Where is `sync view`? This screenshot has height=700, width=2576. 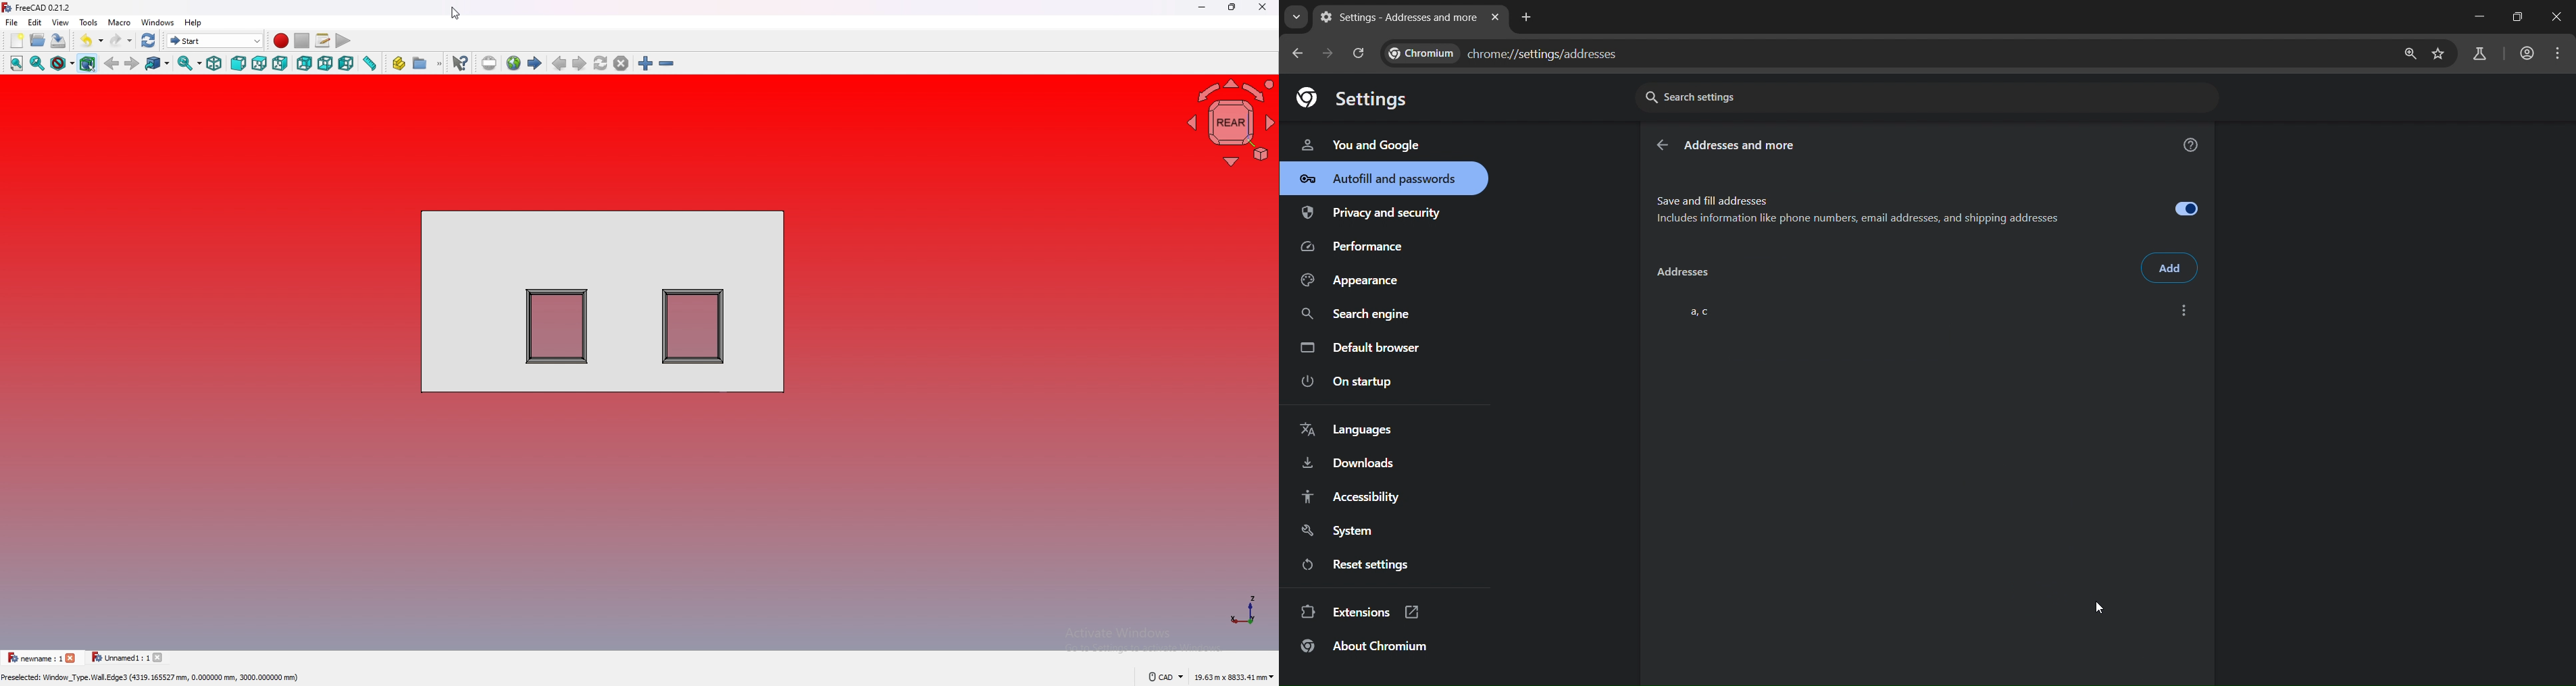 sync view is located at coordinates (189, 63).